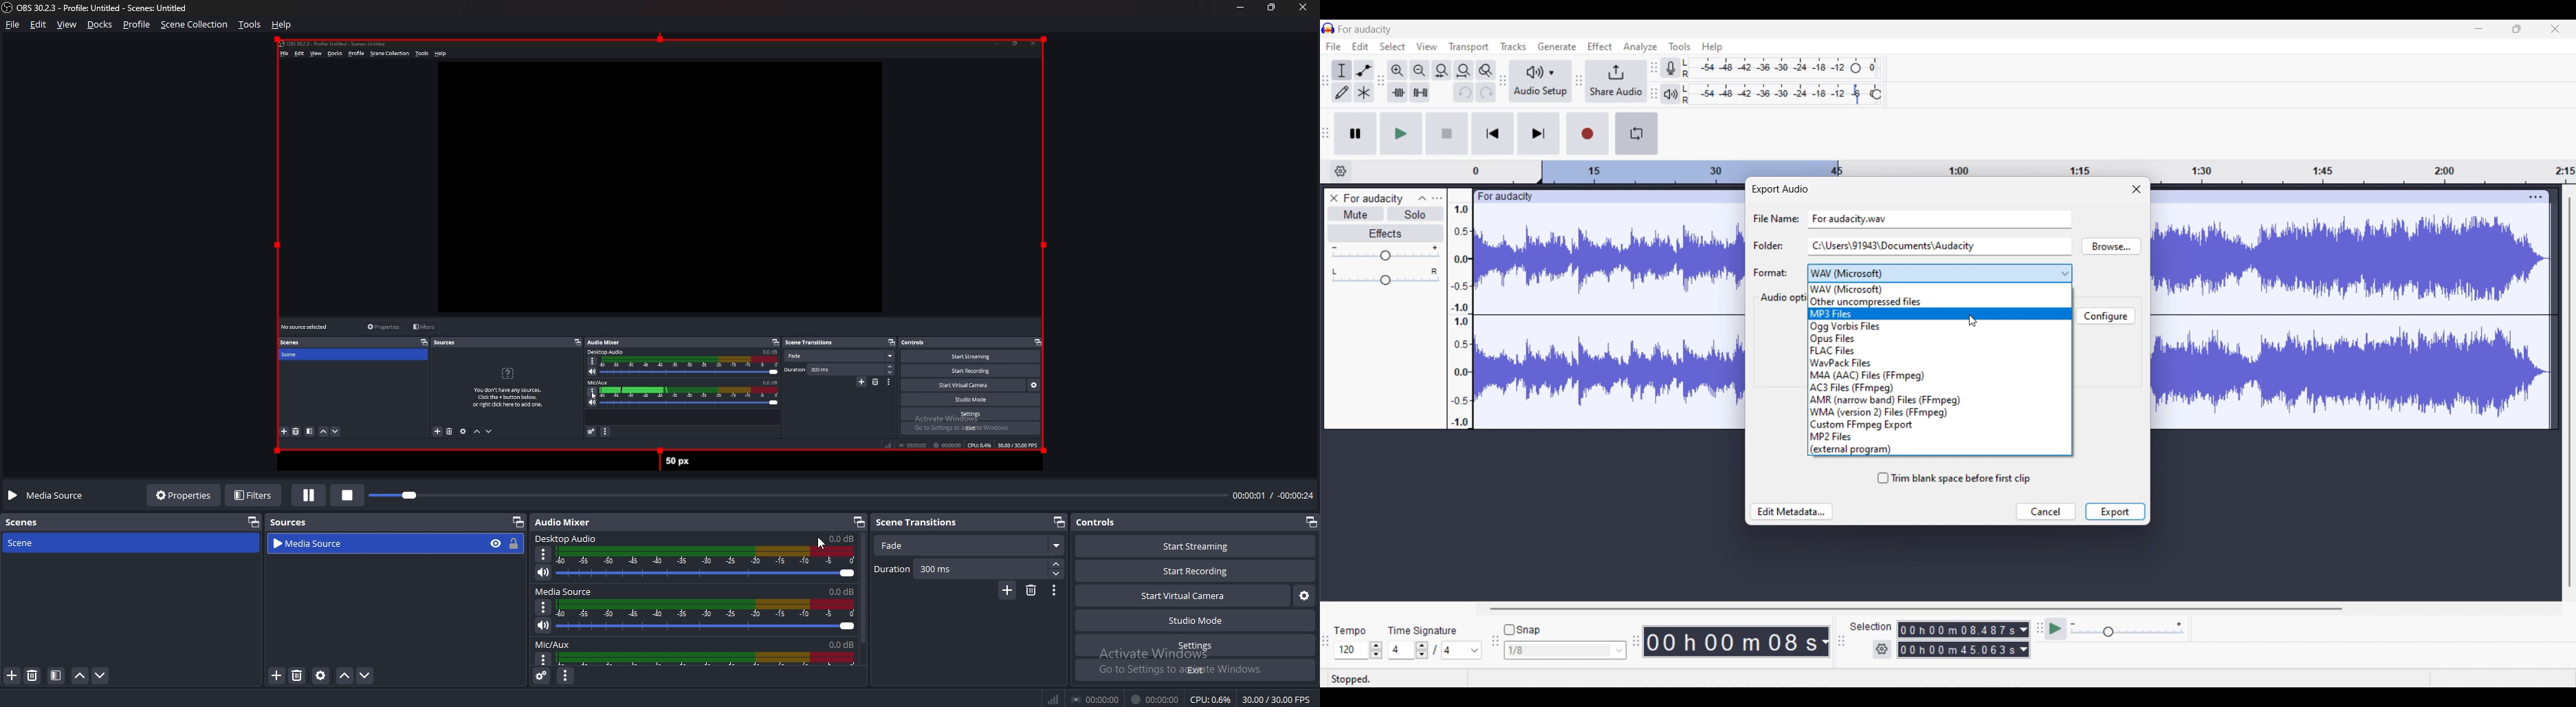  Describe the element at coordinates (309, 496) in the screenshot. I see `Pause` at that location.